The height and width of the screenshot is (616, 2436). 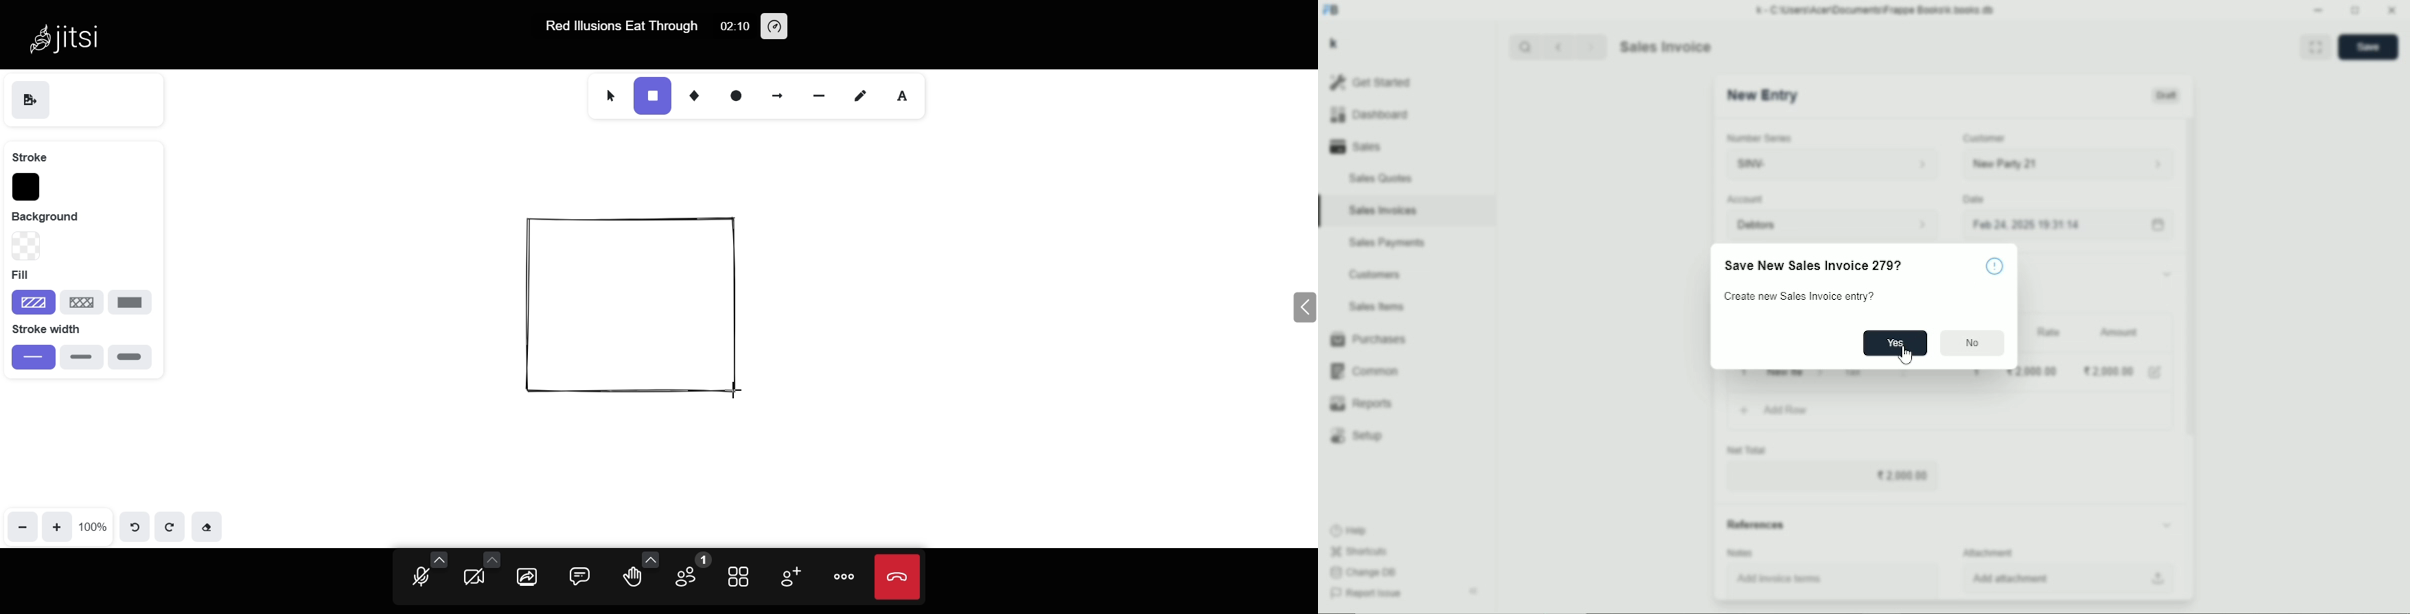 I want to click on 1, so click(x=1979, y=375).